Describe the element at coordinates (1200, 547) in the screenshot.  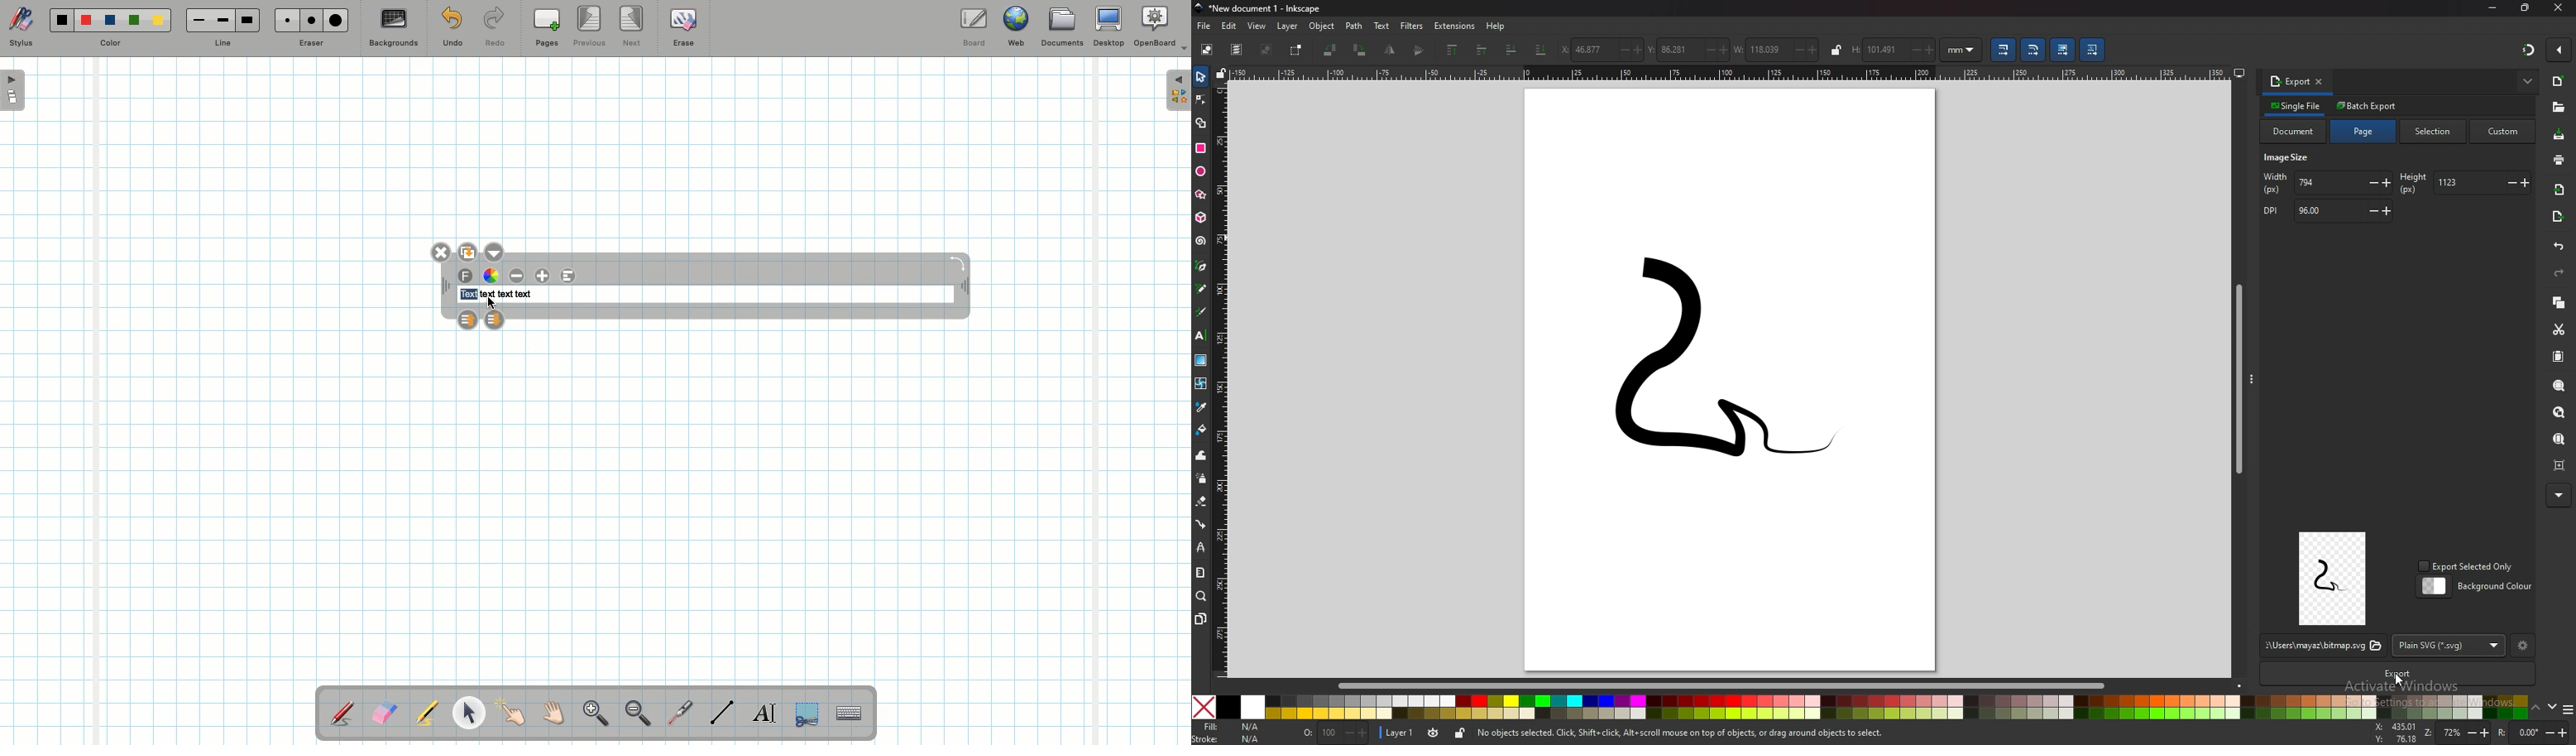
I see `lpe` at that location.